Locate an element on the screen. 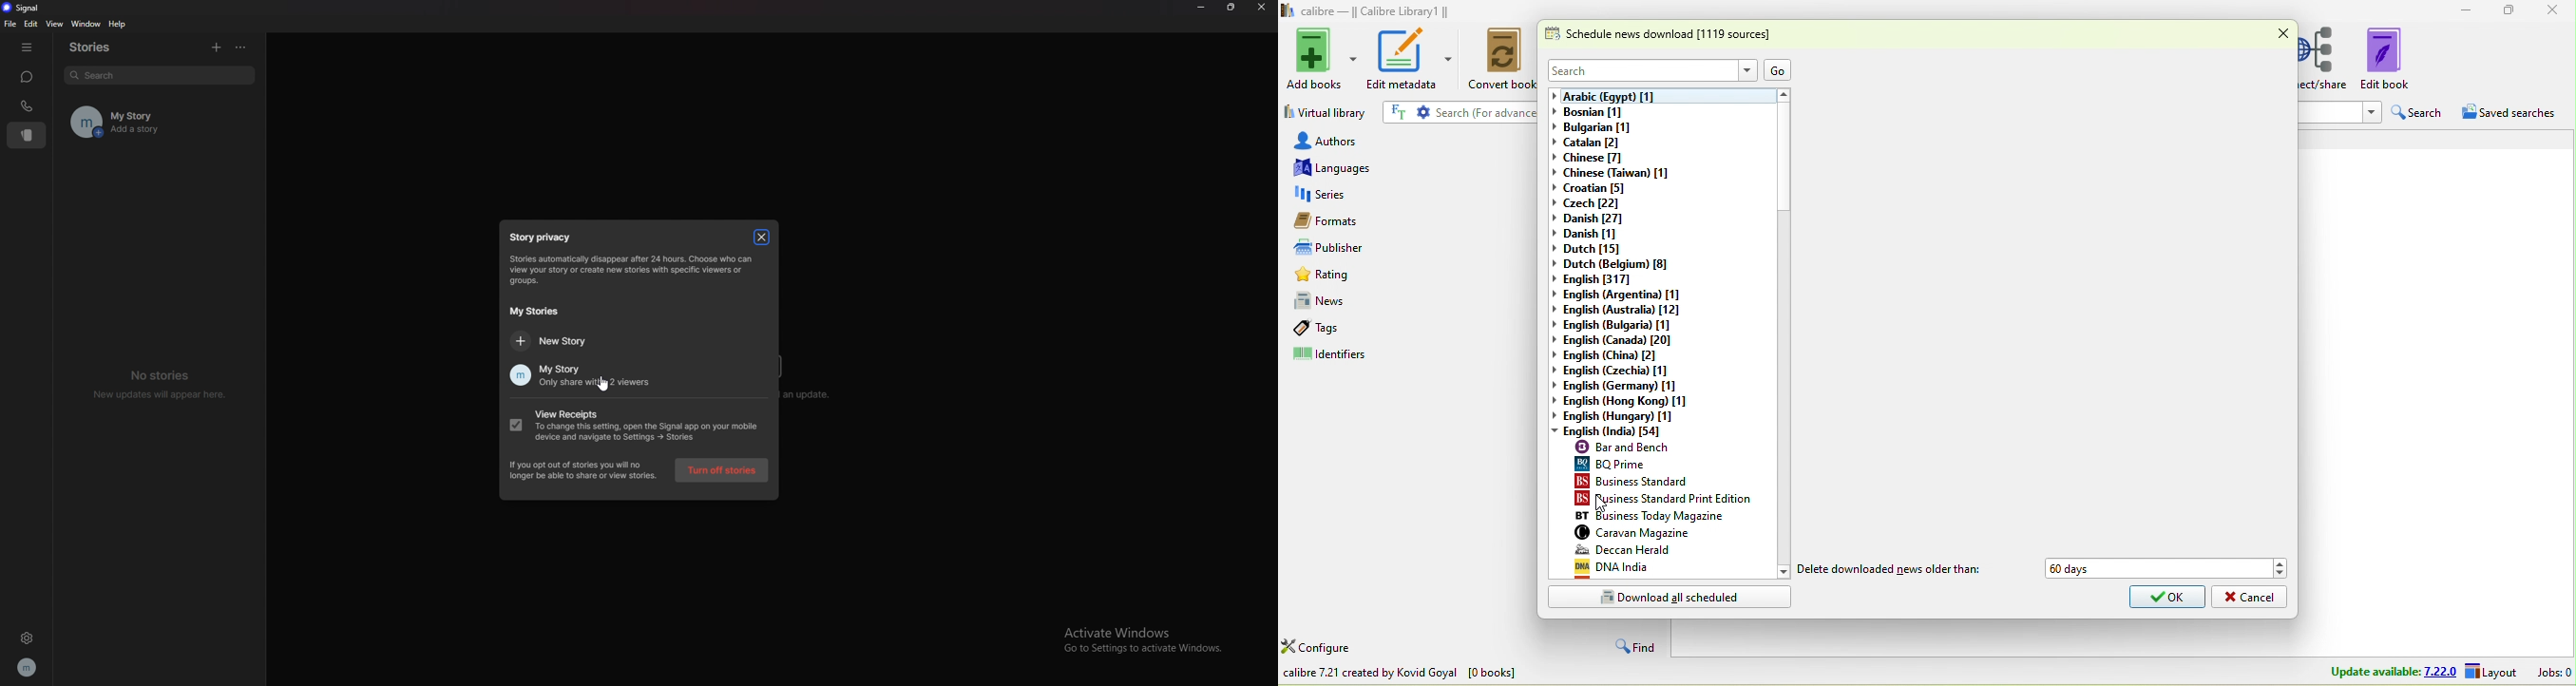 The width and height of the screenshot is (2576, 700). bar and bench is located at coordinates (1666, 447).